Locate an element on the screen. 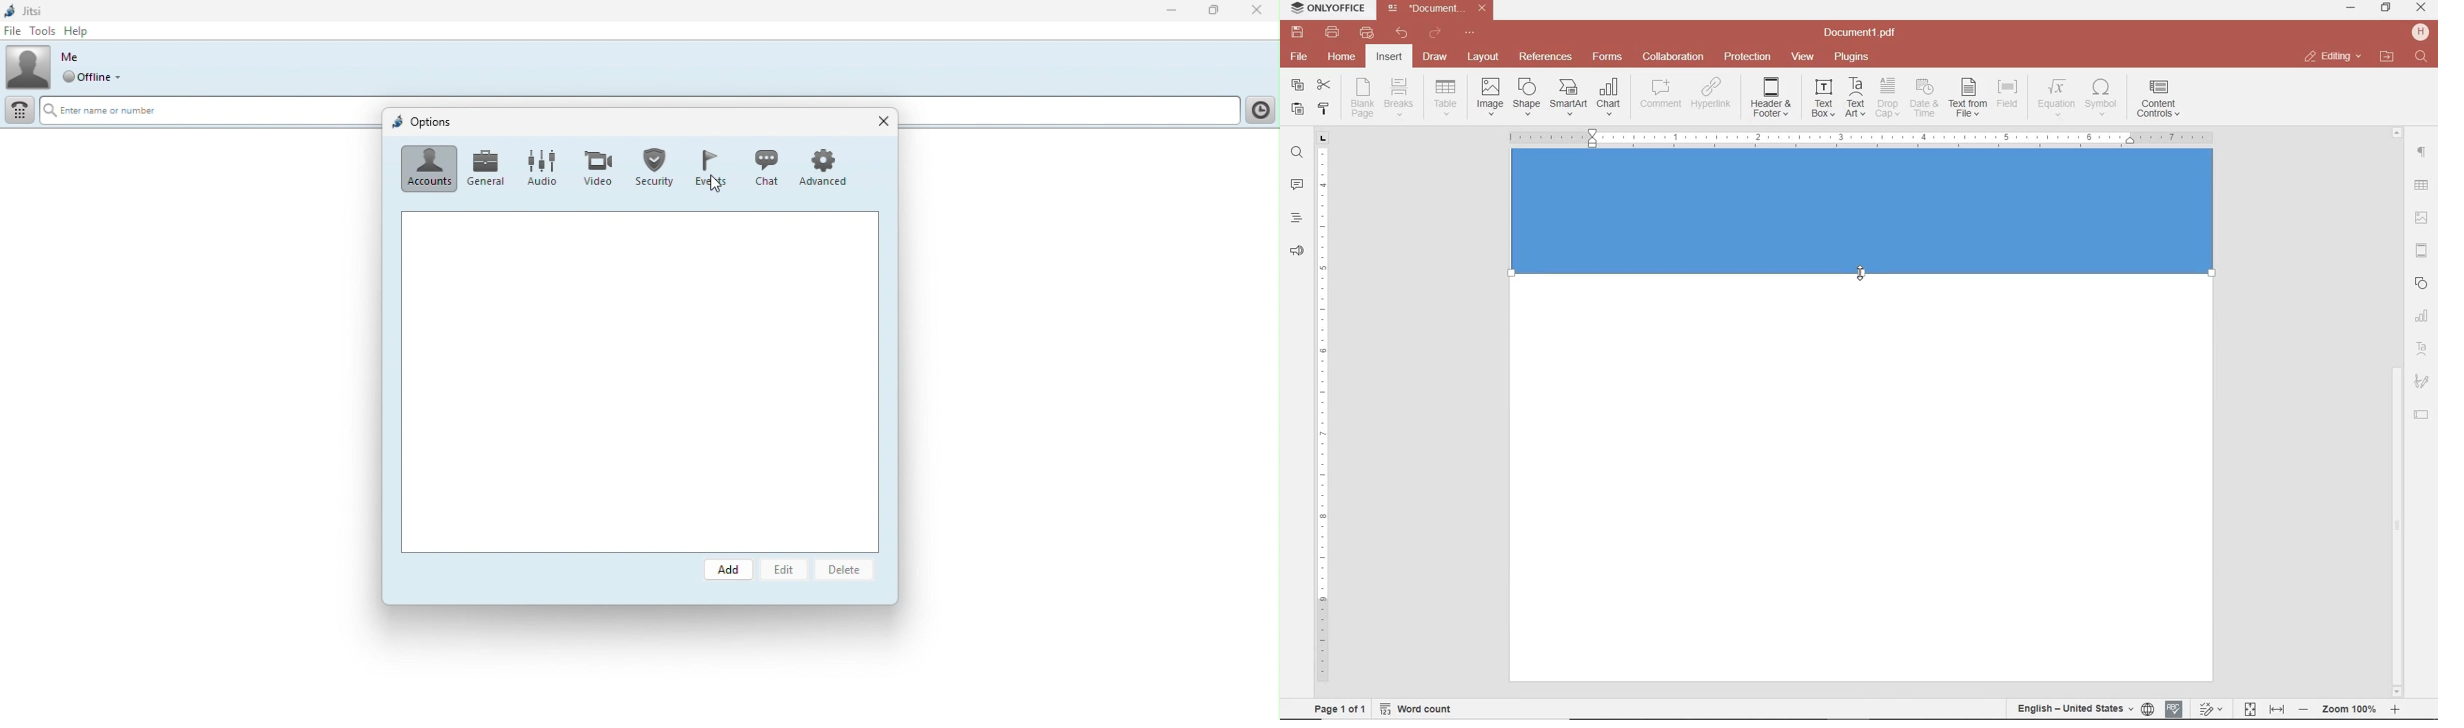  print file is located at coordinates (1332, 32).